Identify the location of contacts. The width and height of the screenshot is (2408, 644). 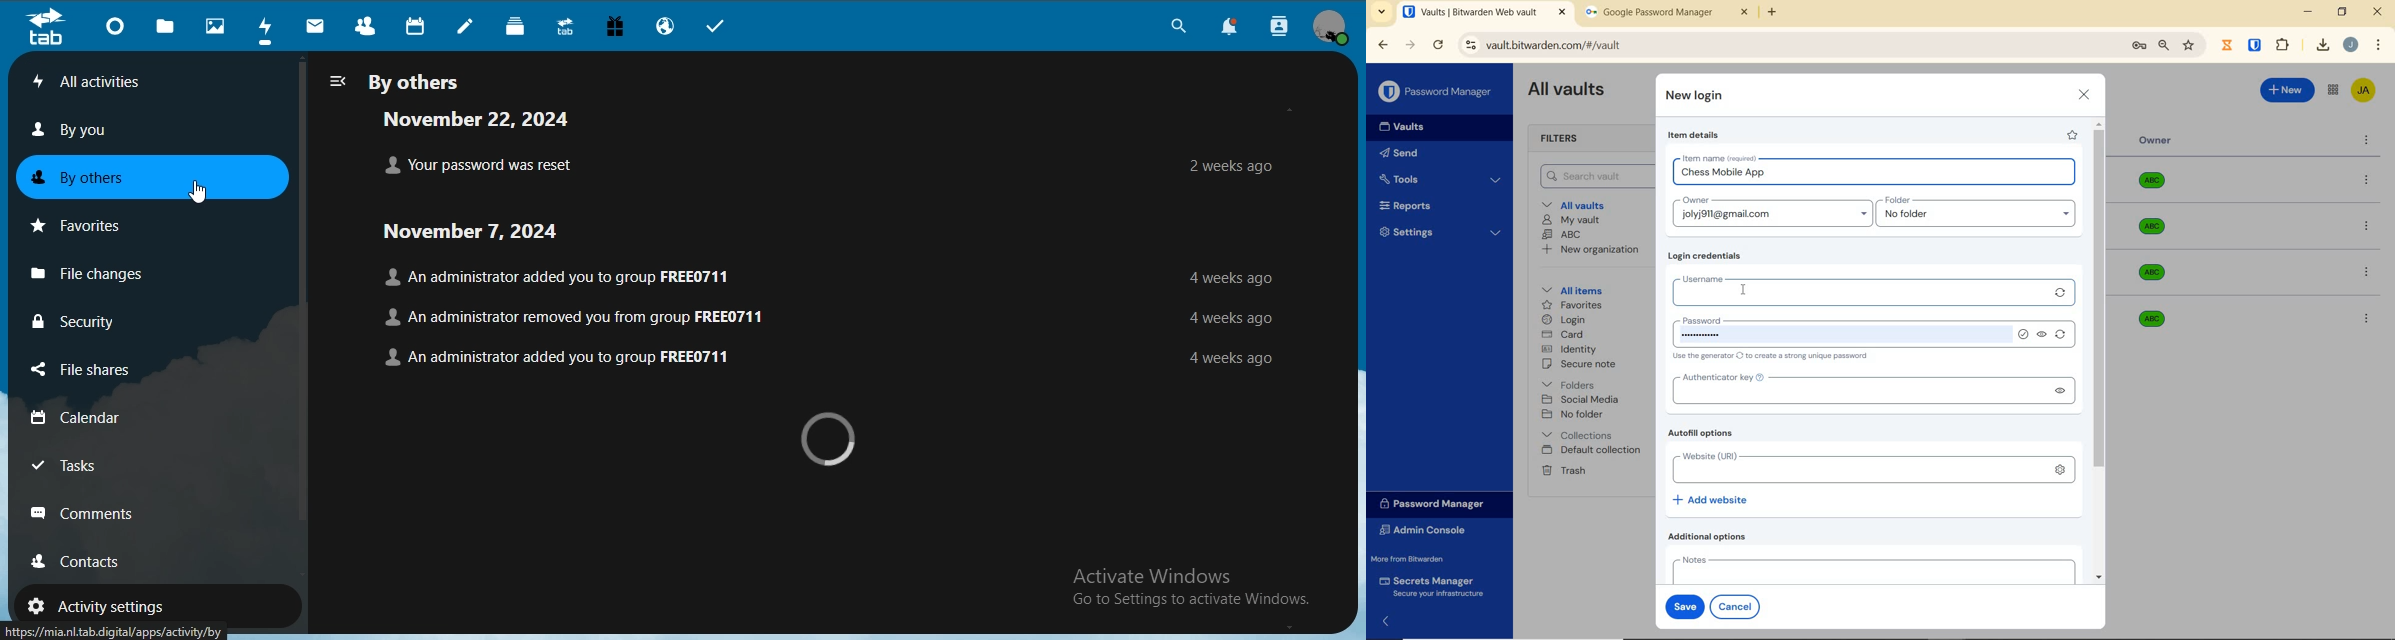
(366, 23).